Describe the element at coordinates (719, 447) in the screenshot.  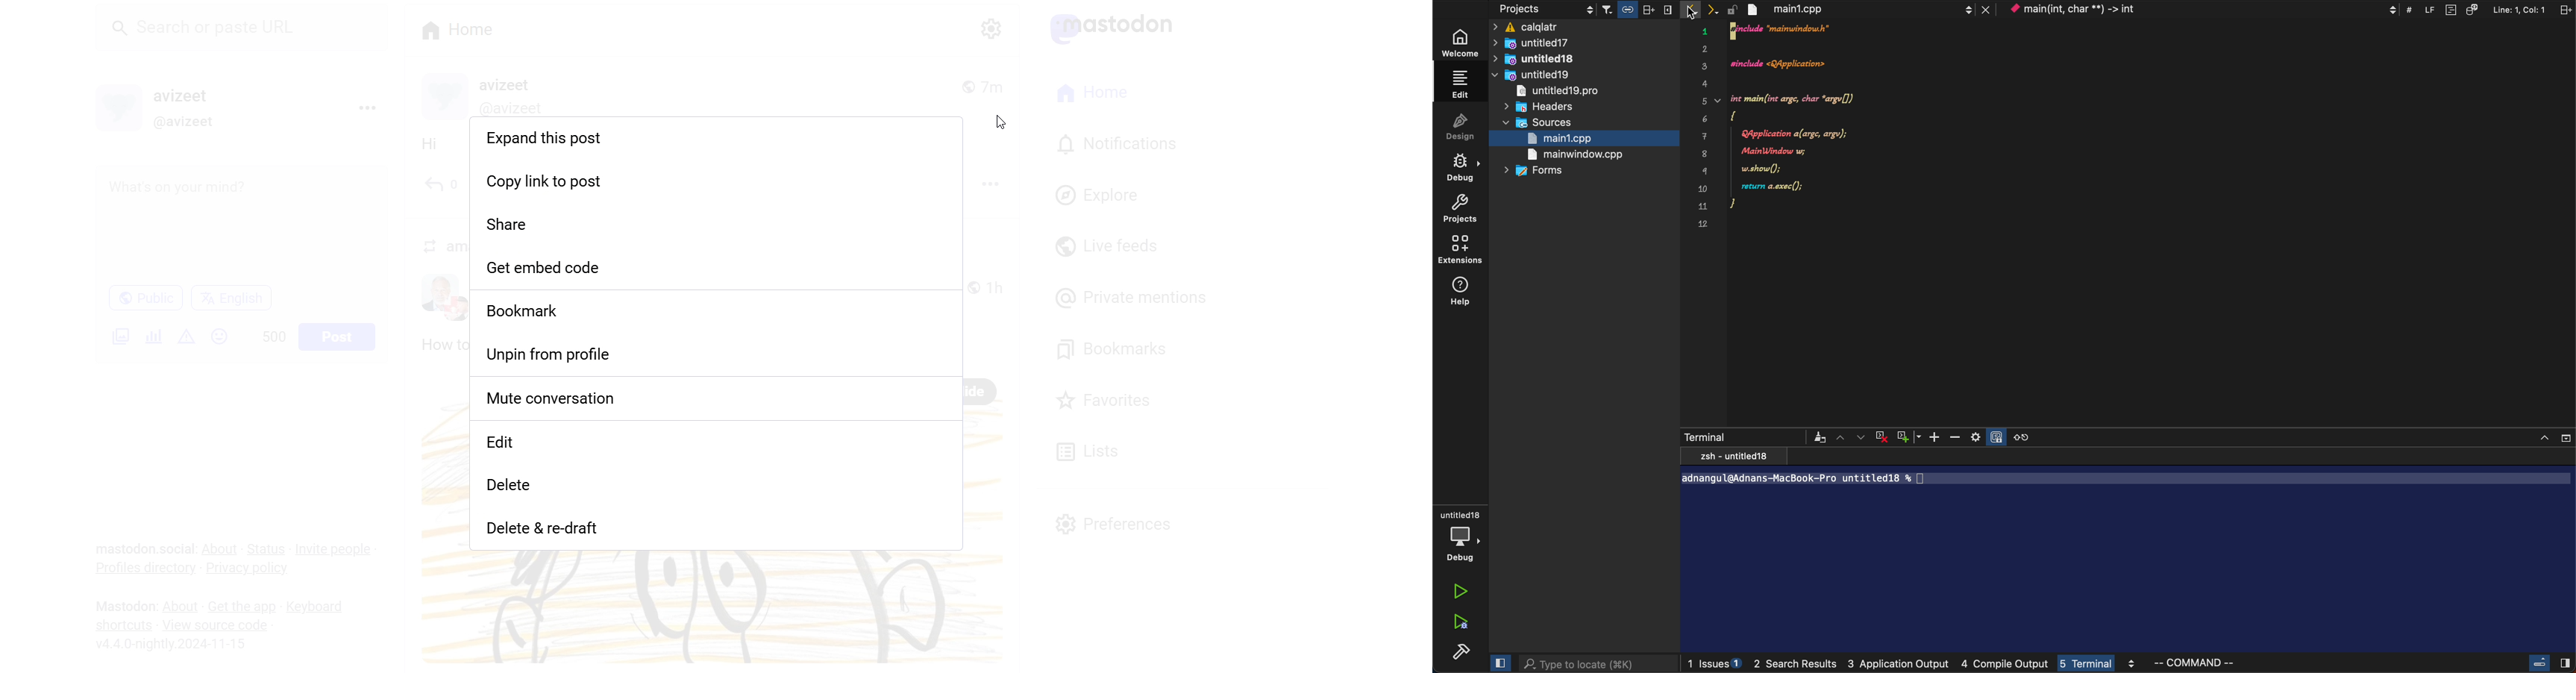
I see `Edit` at that location.